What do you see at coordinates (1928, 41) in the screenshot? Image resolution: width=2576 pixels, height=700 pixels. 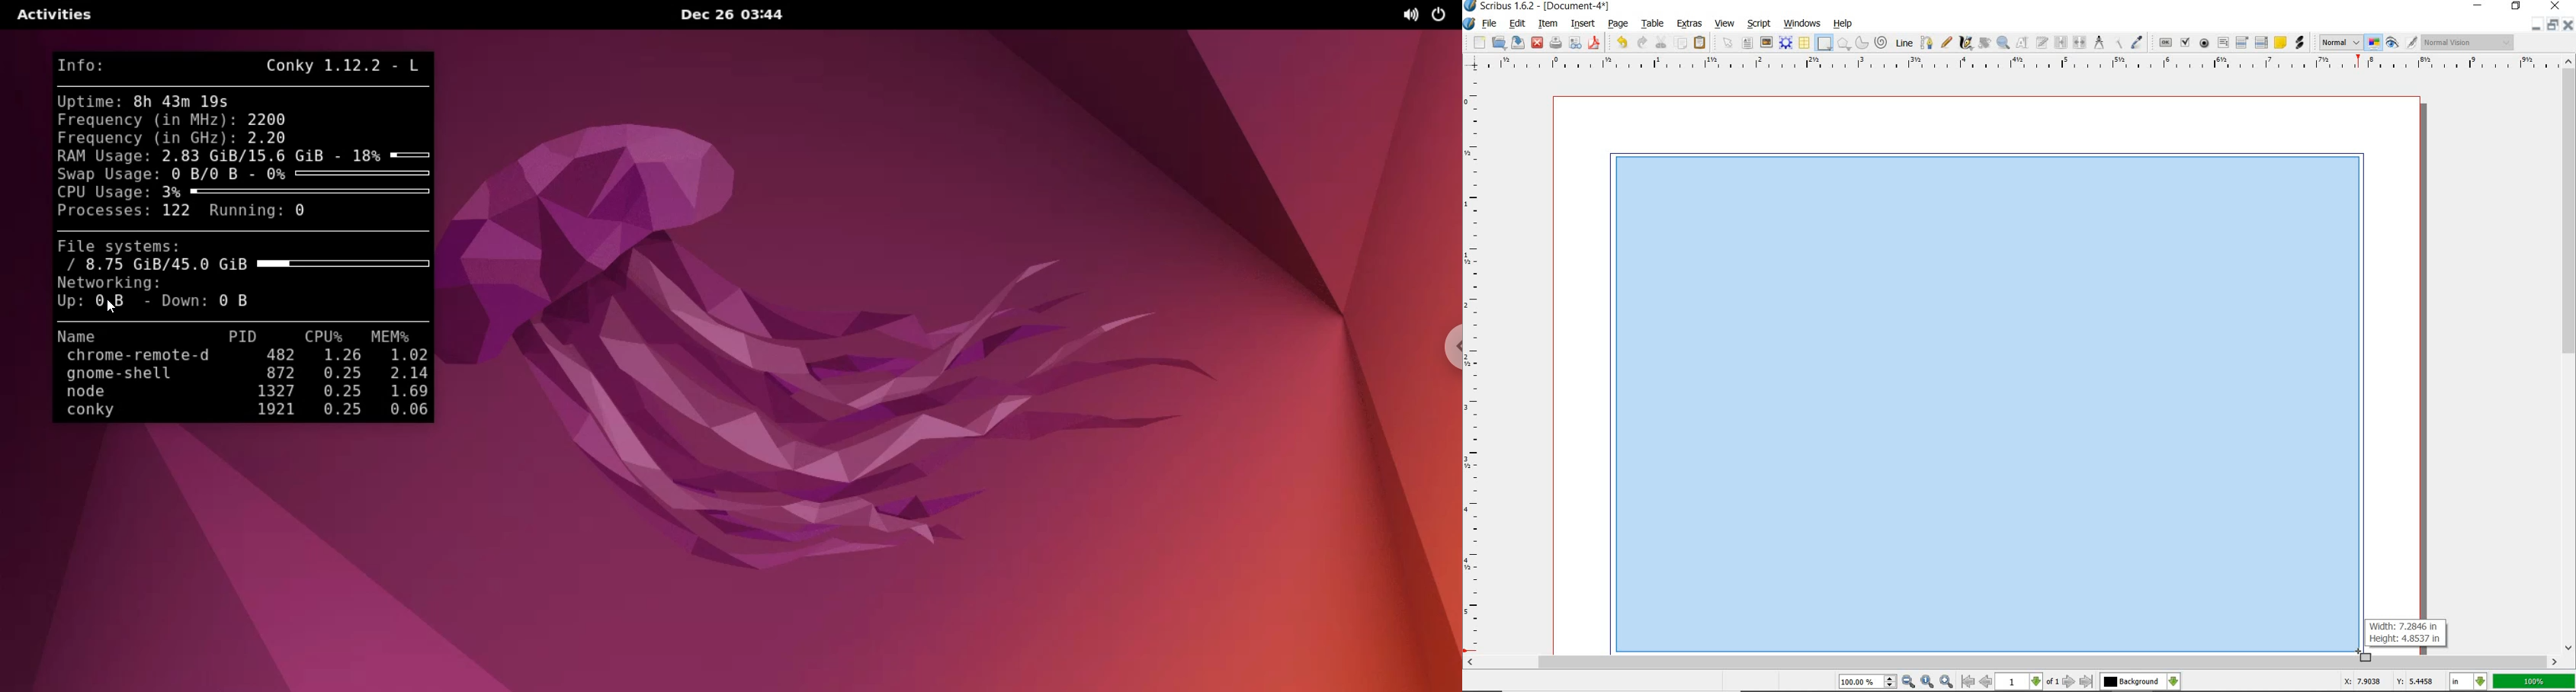 I see `Bezier curve` at bounding box center [1928, 41].